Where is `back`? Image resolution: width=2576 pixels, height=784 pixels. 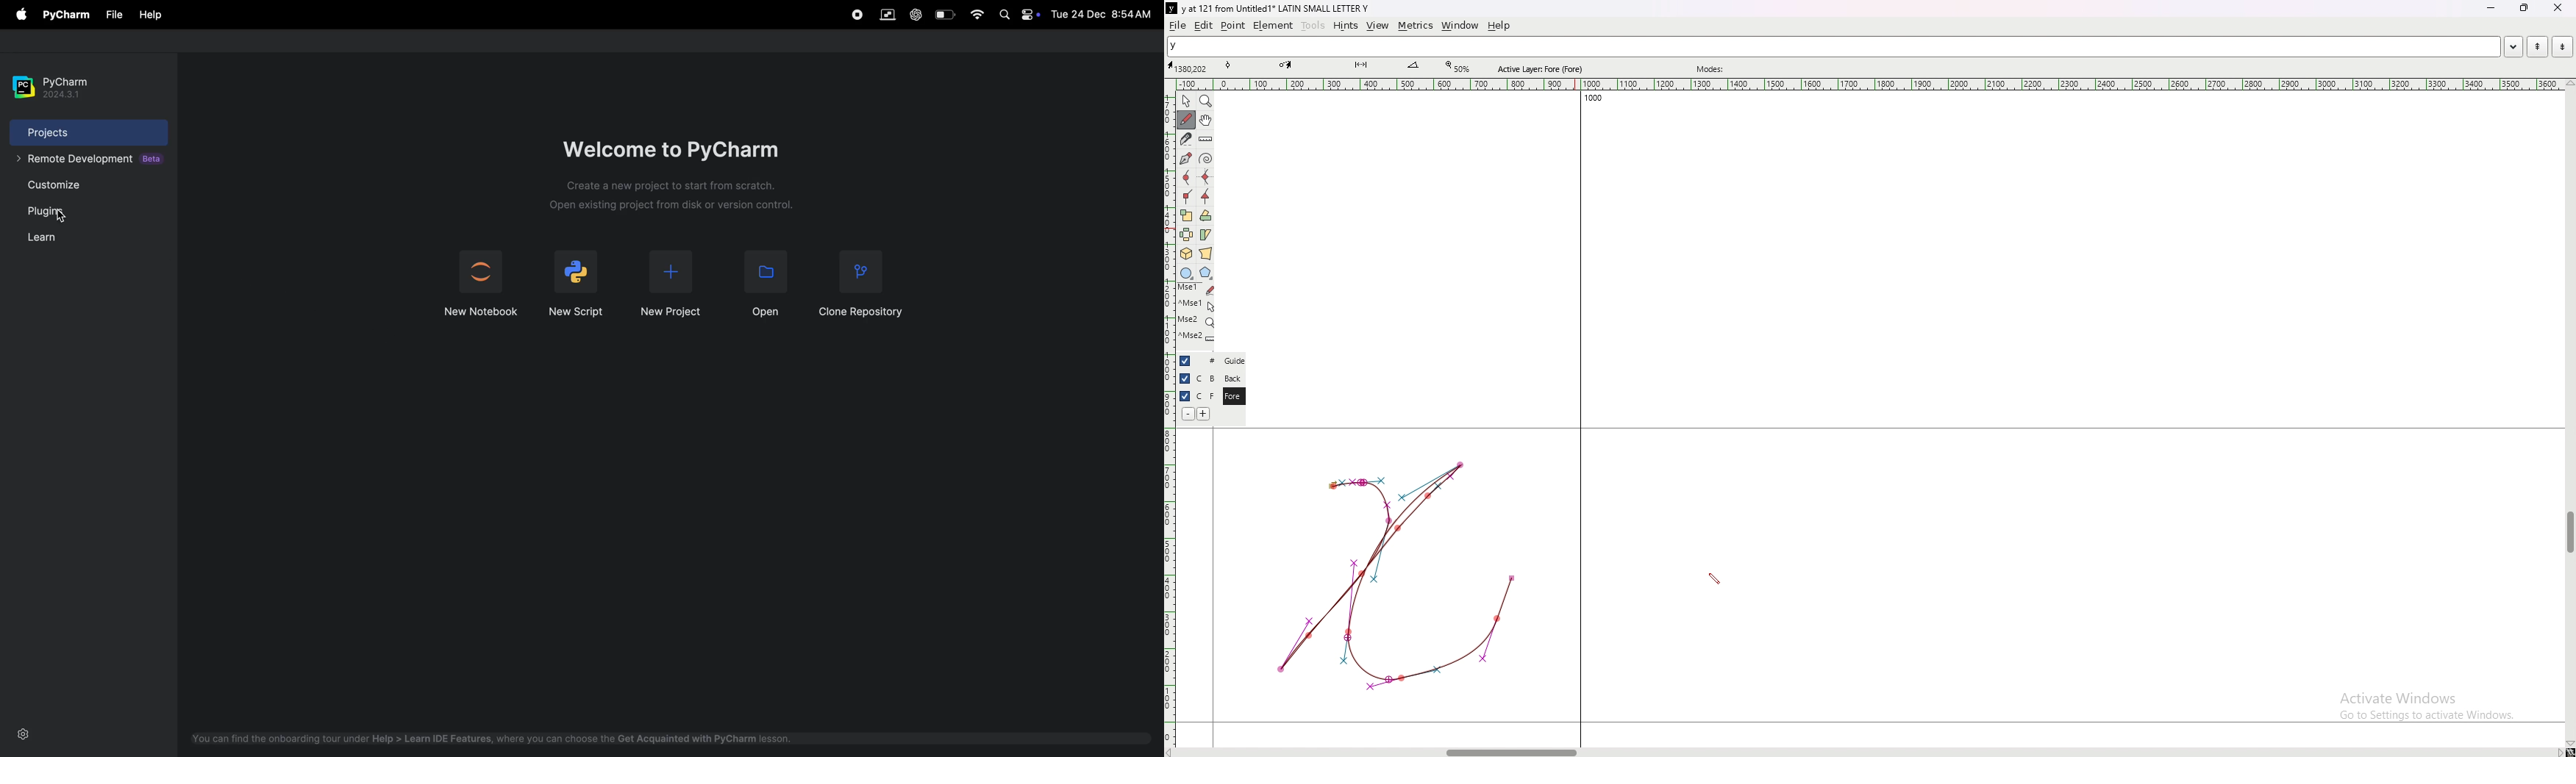 back is located at coordinates (1232, 378).